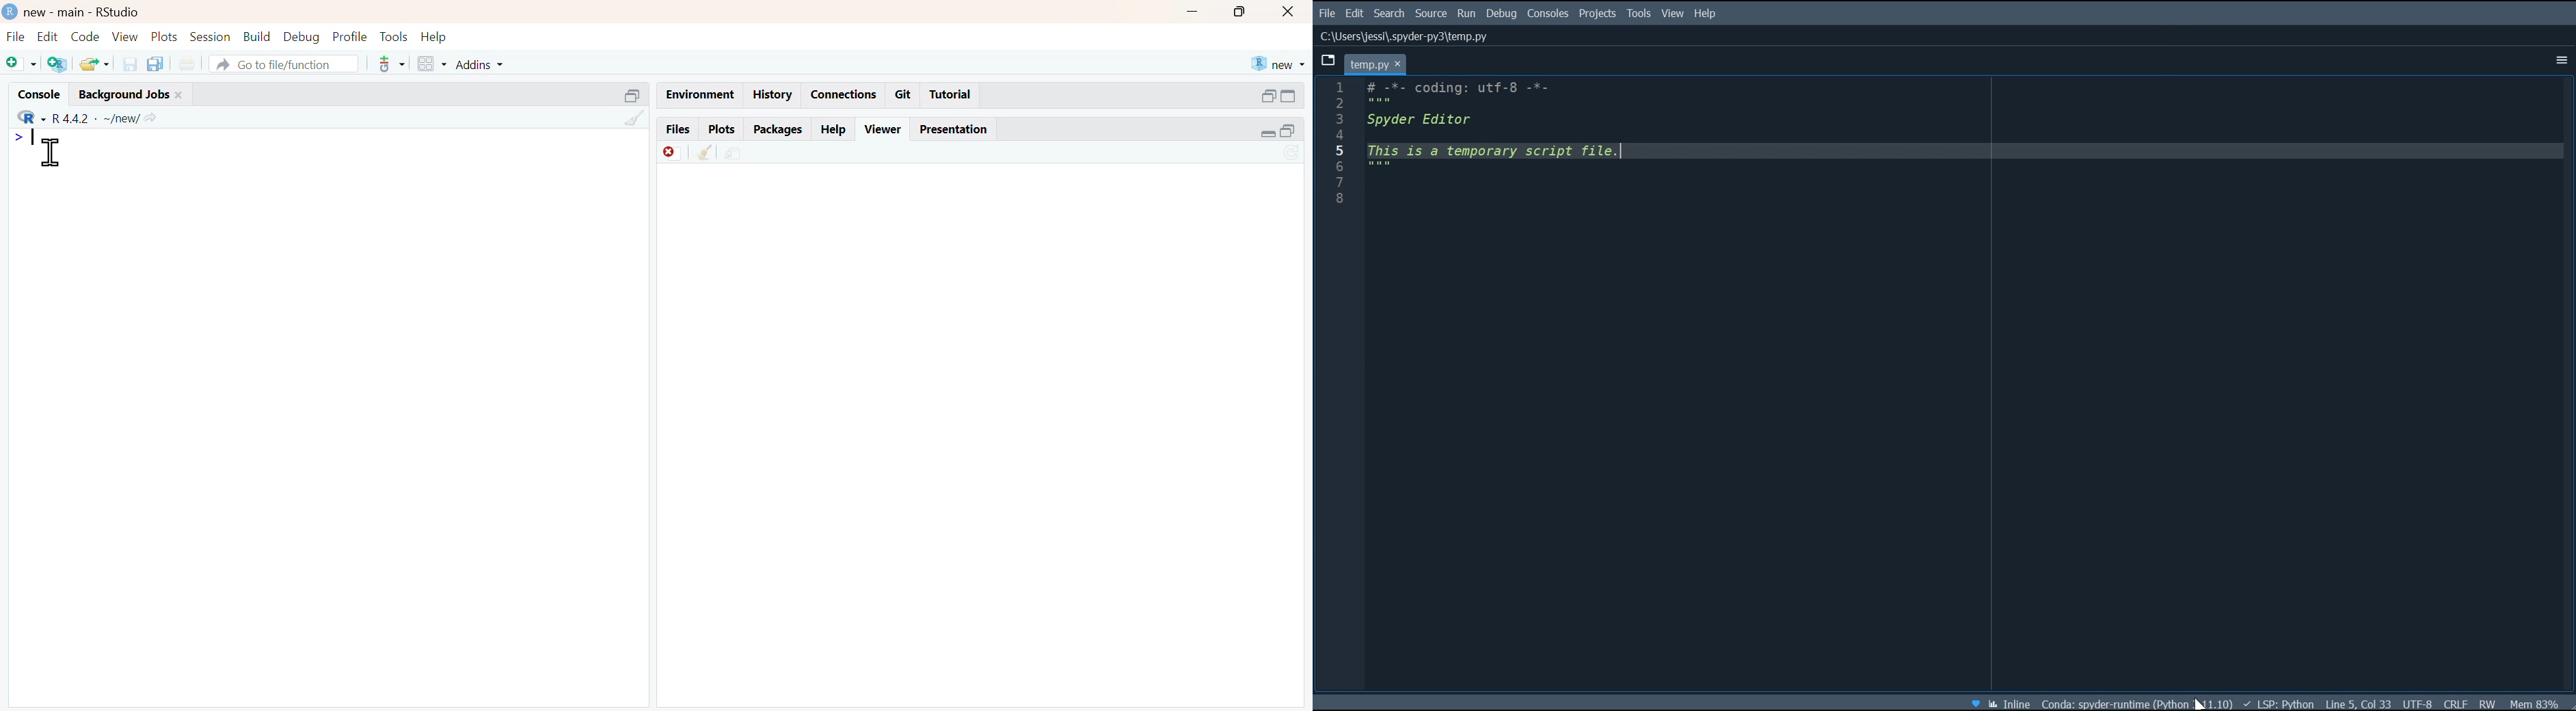 The height and width of the screenshot is (728, 2576). I want to click on LSP: PYTHON, so click(2277, 703).